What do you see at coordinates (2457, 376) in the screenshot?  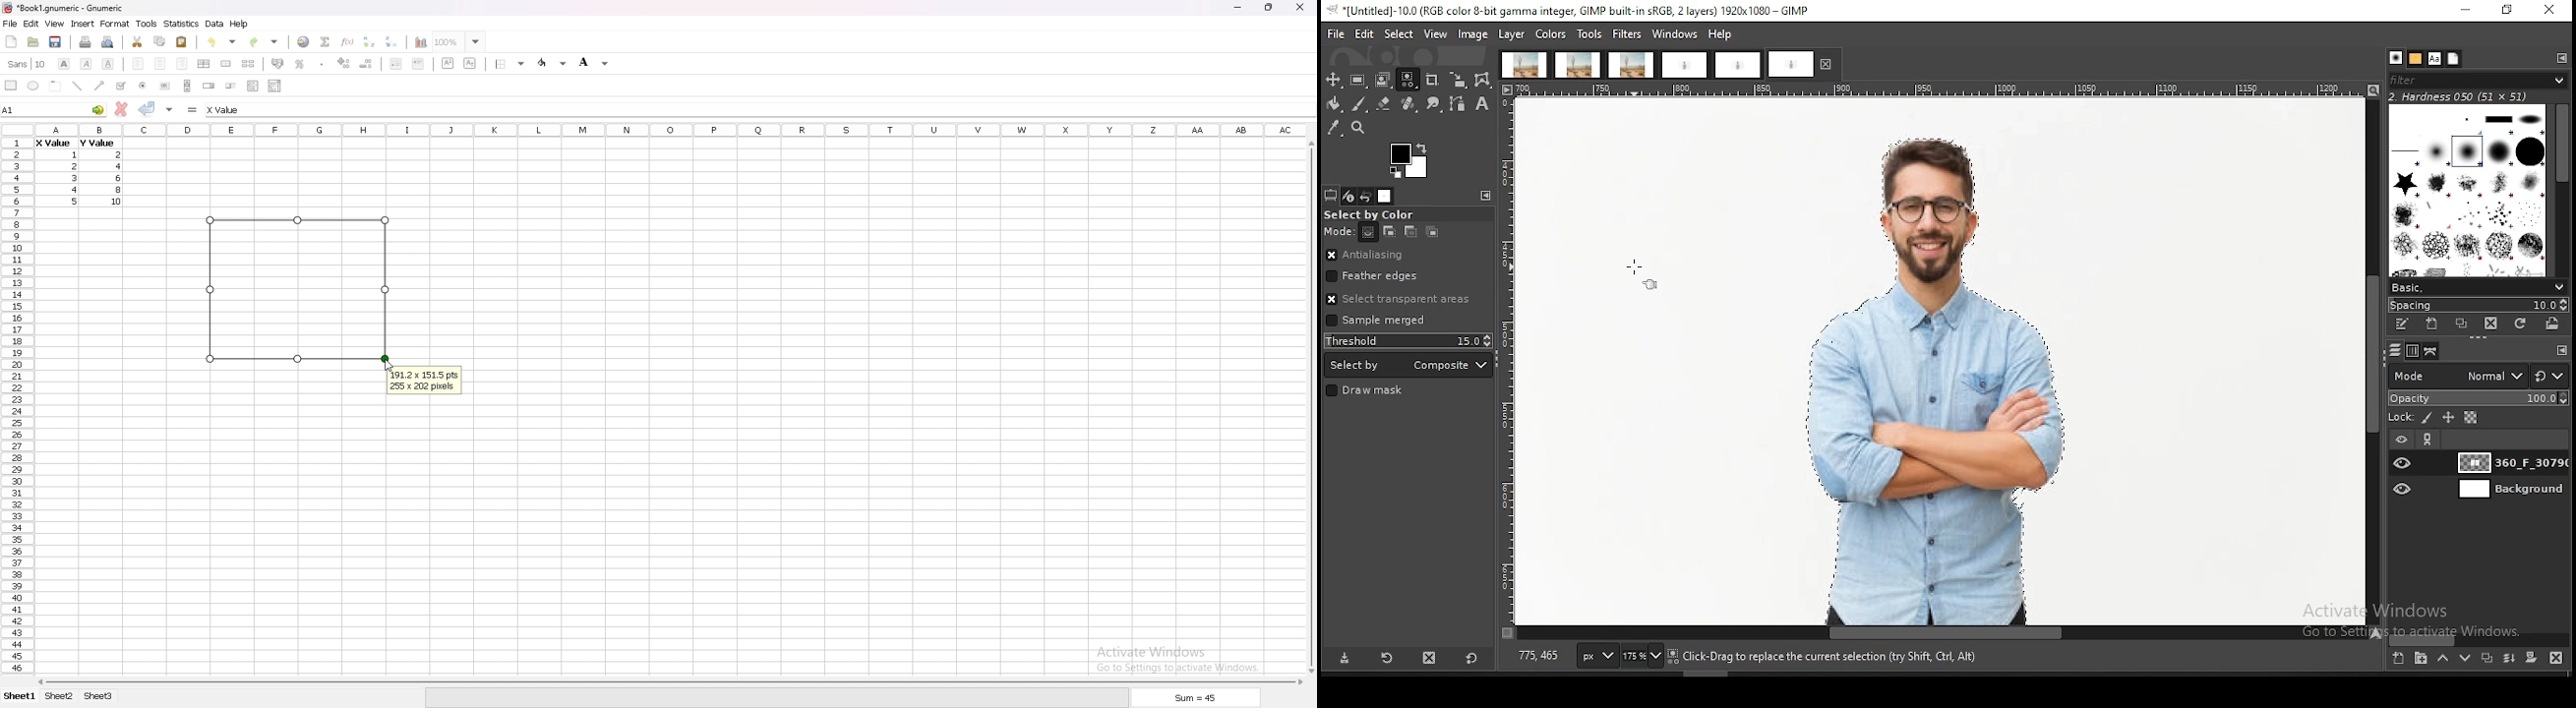 I see `blend mode` at bounding box center [2457, 376].